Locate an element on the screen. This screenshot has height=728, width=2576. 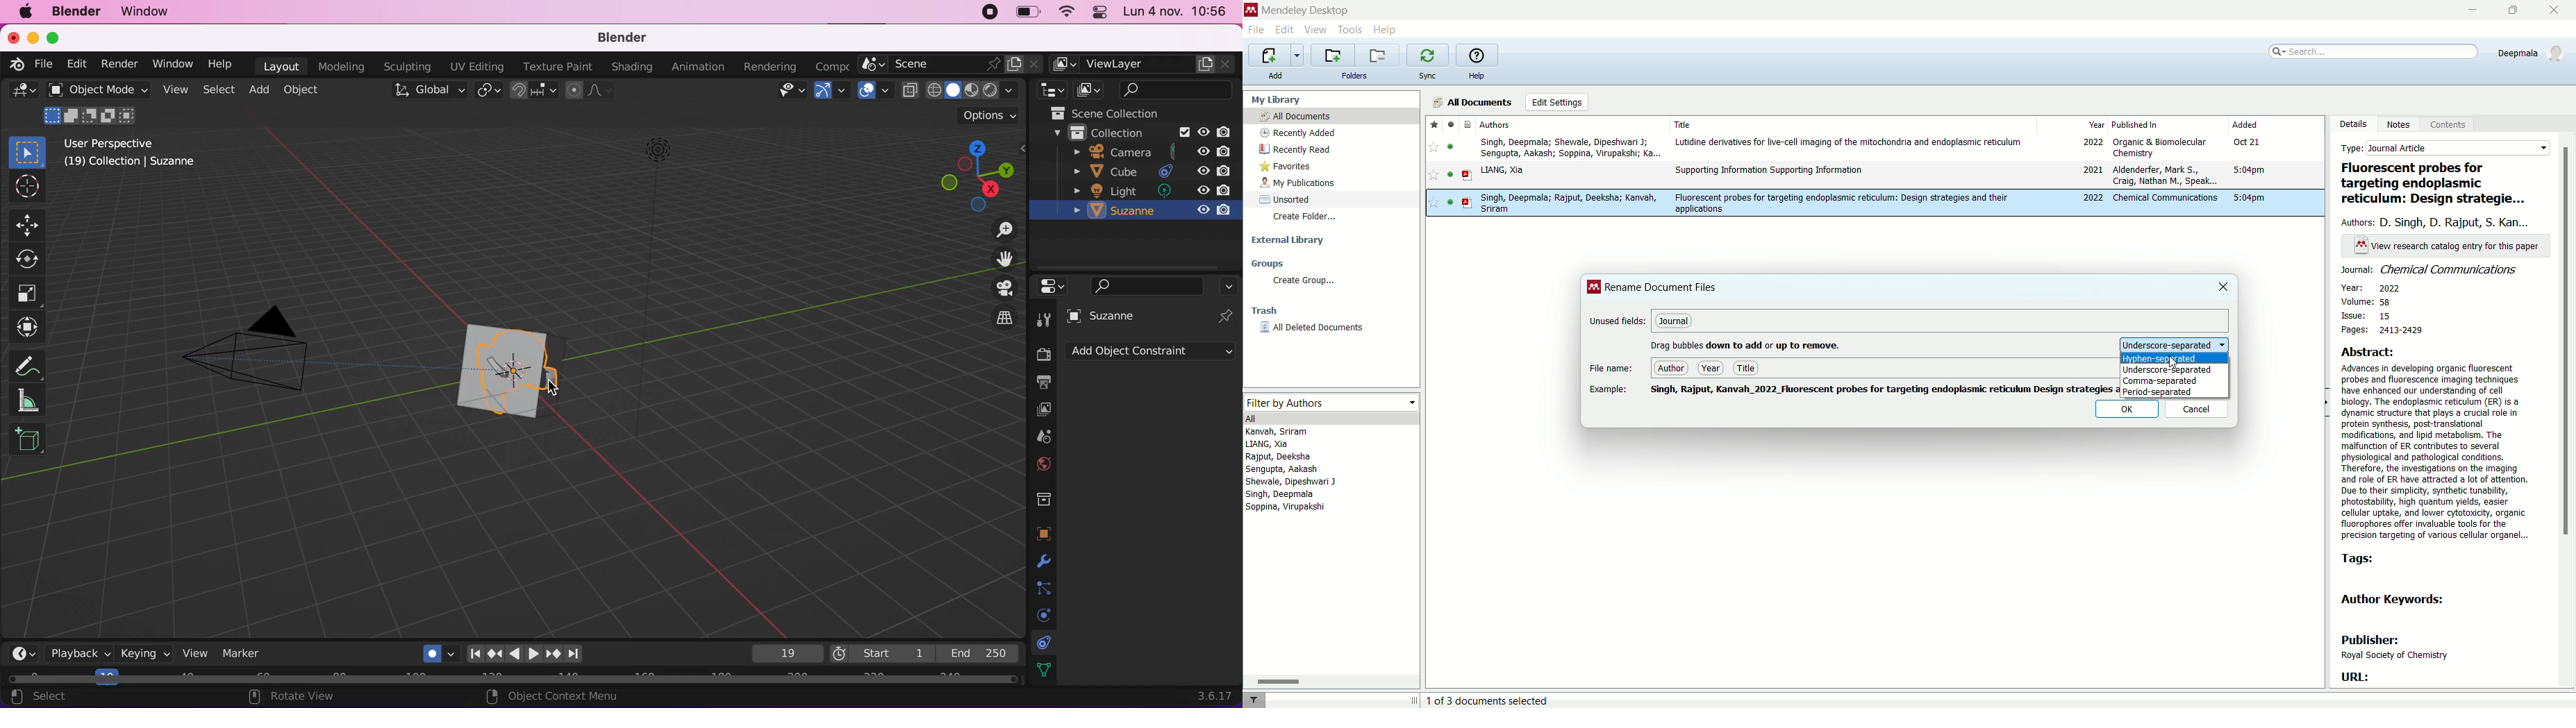
import is located at coordinates (1276, 55).